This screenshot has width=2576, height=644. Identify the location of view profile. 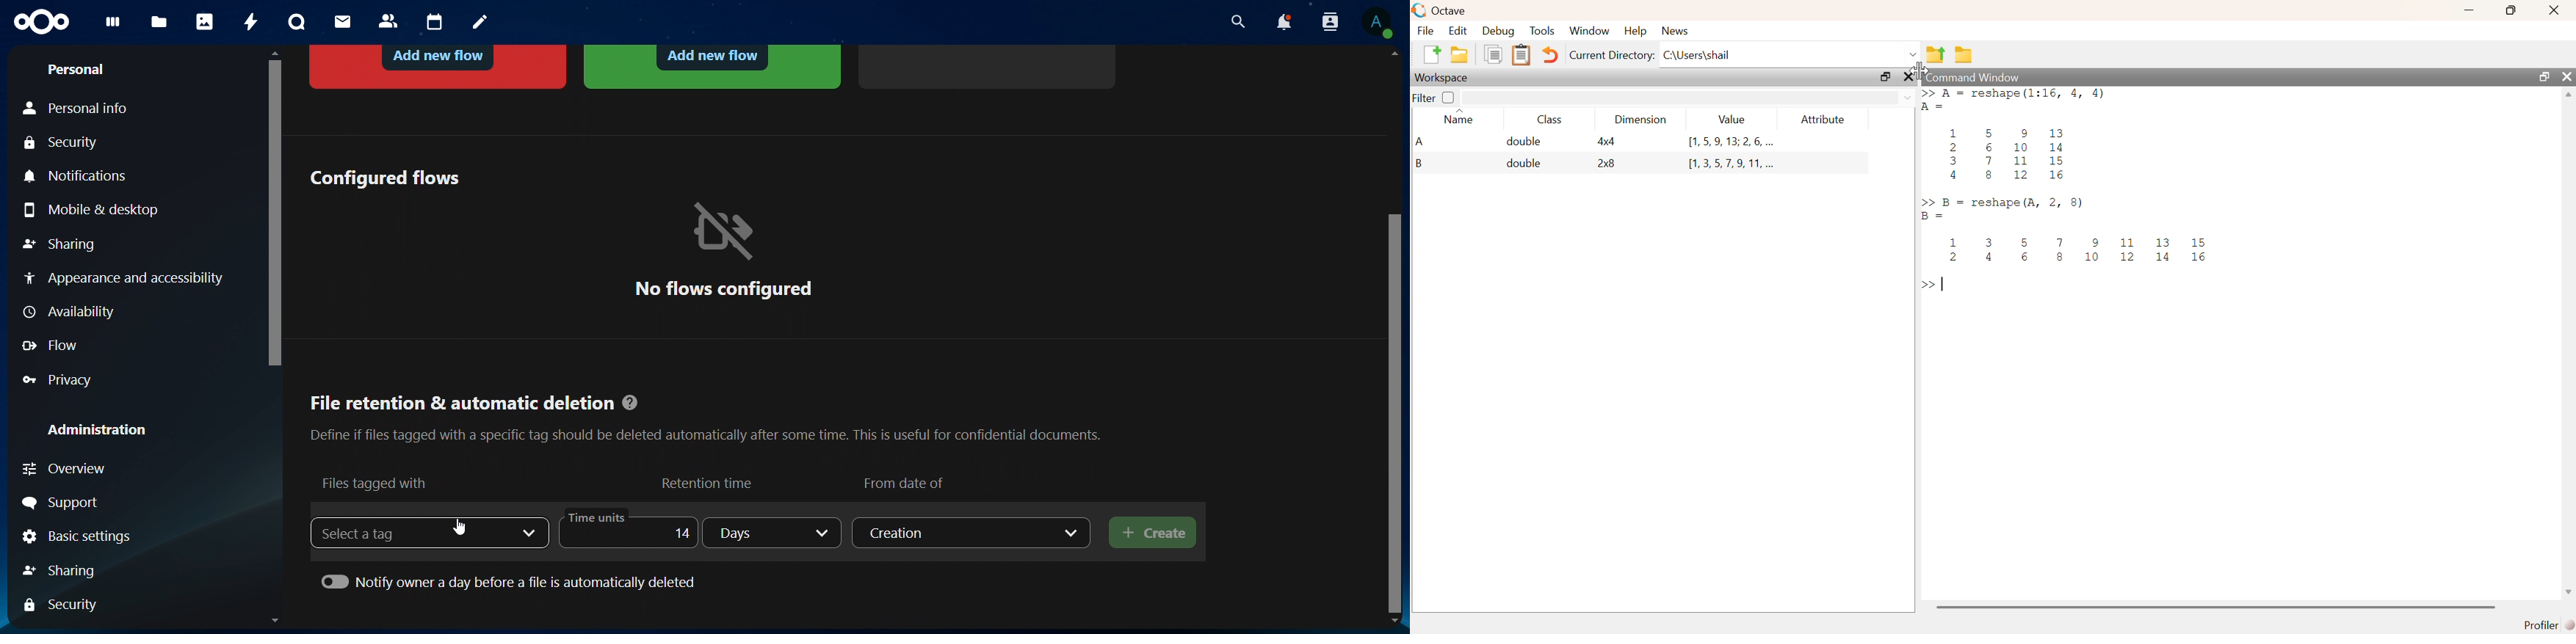
(1377, 22).